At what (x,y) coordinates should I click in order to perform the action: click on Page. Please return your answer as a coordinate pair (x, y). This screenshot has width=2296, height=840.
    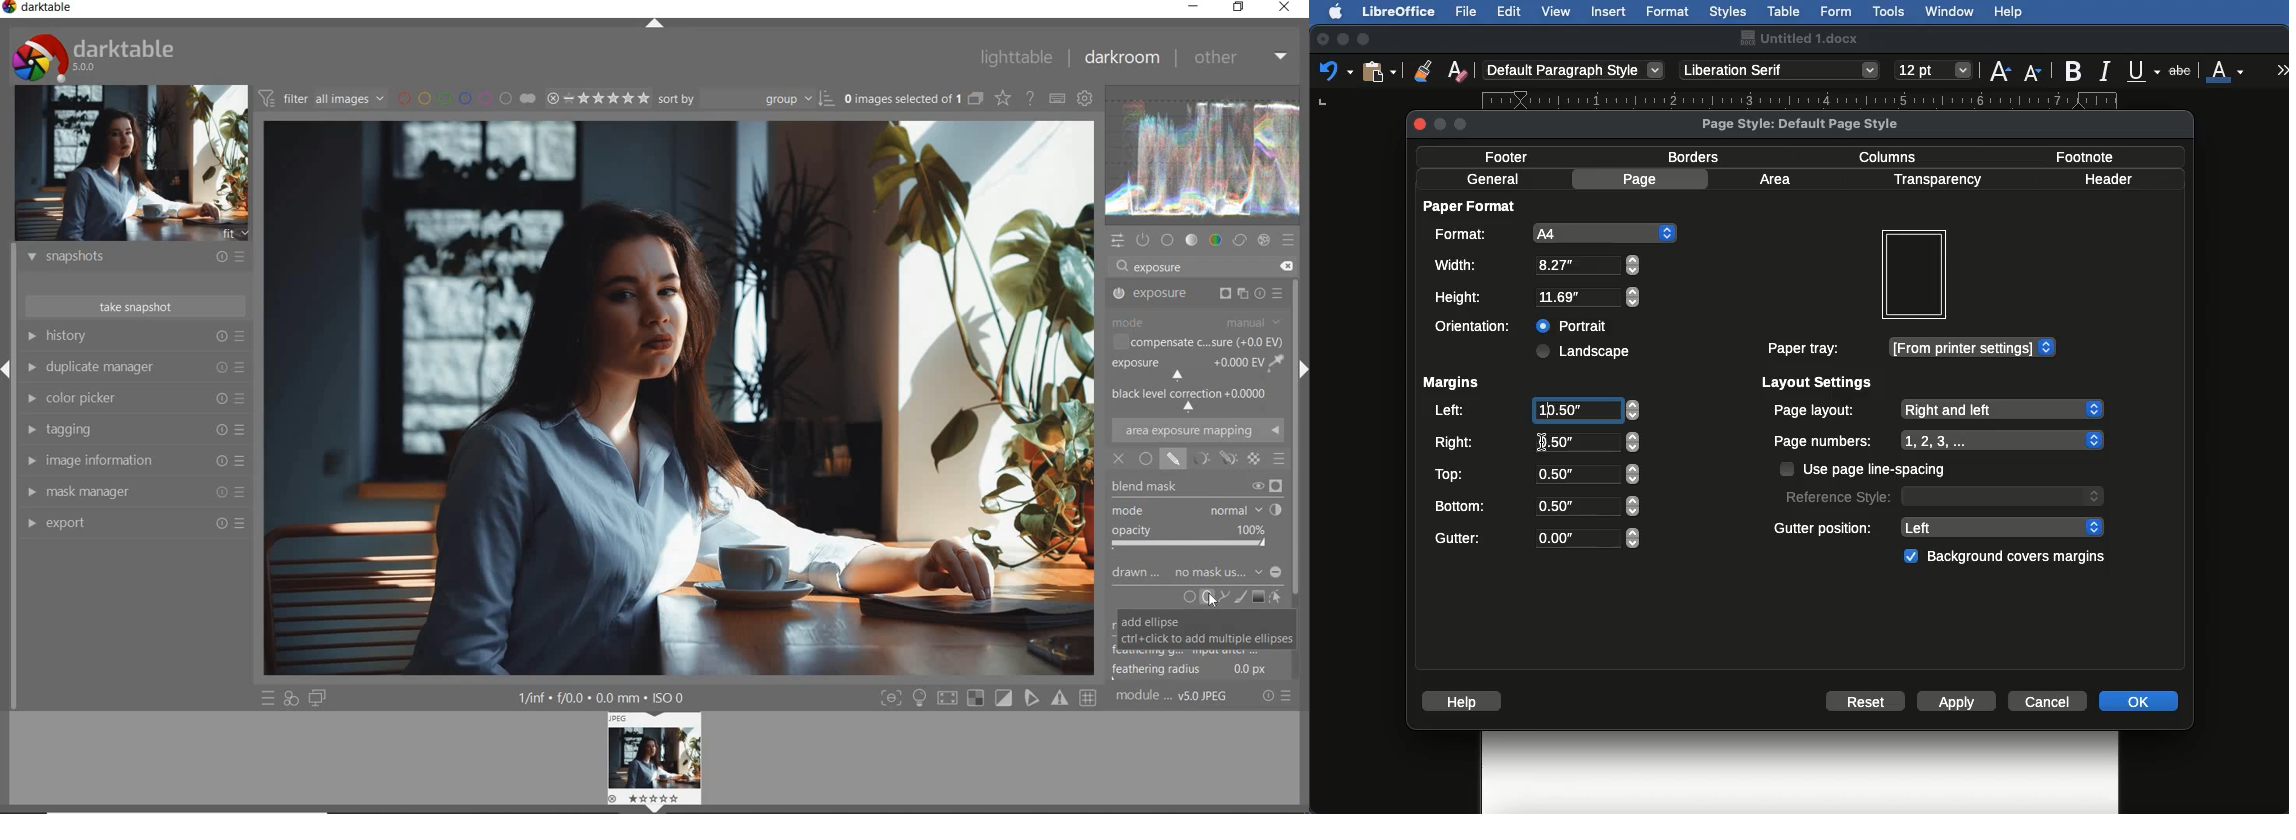
    Looking at the image, I should click on (1643, 179).